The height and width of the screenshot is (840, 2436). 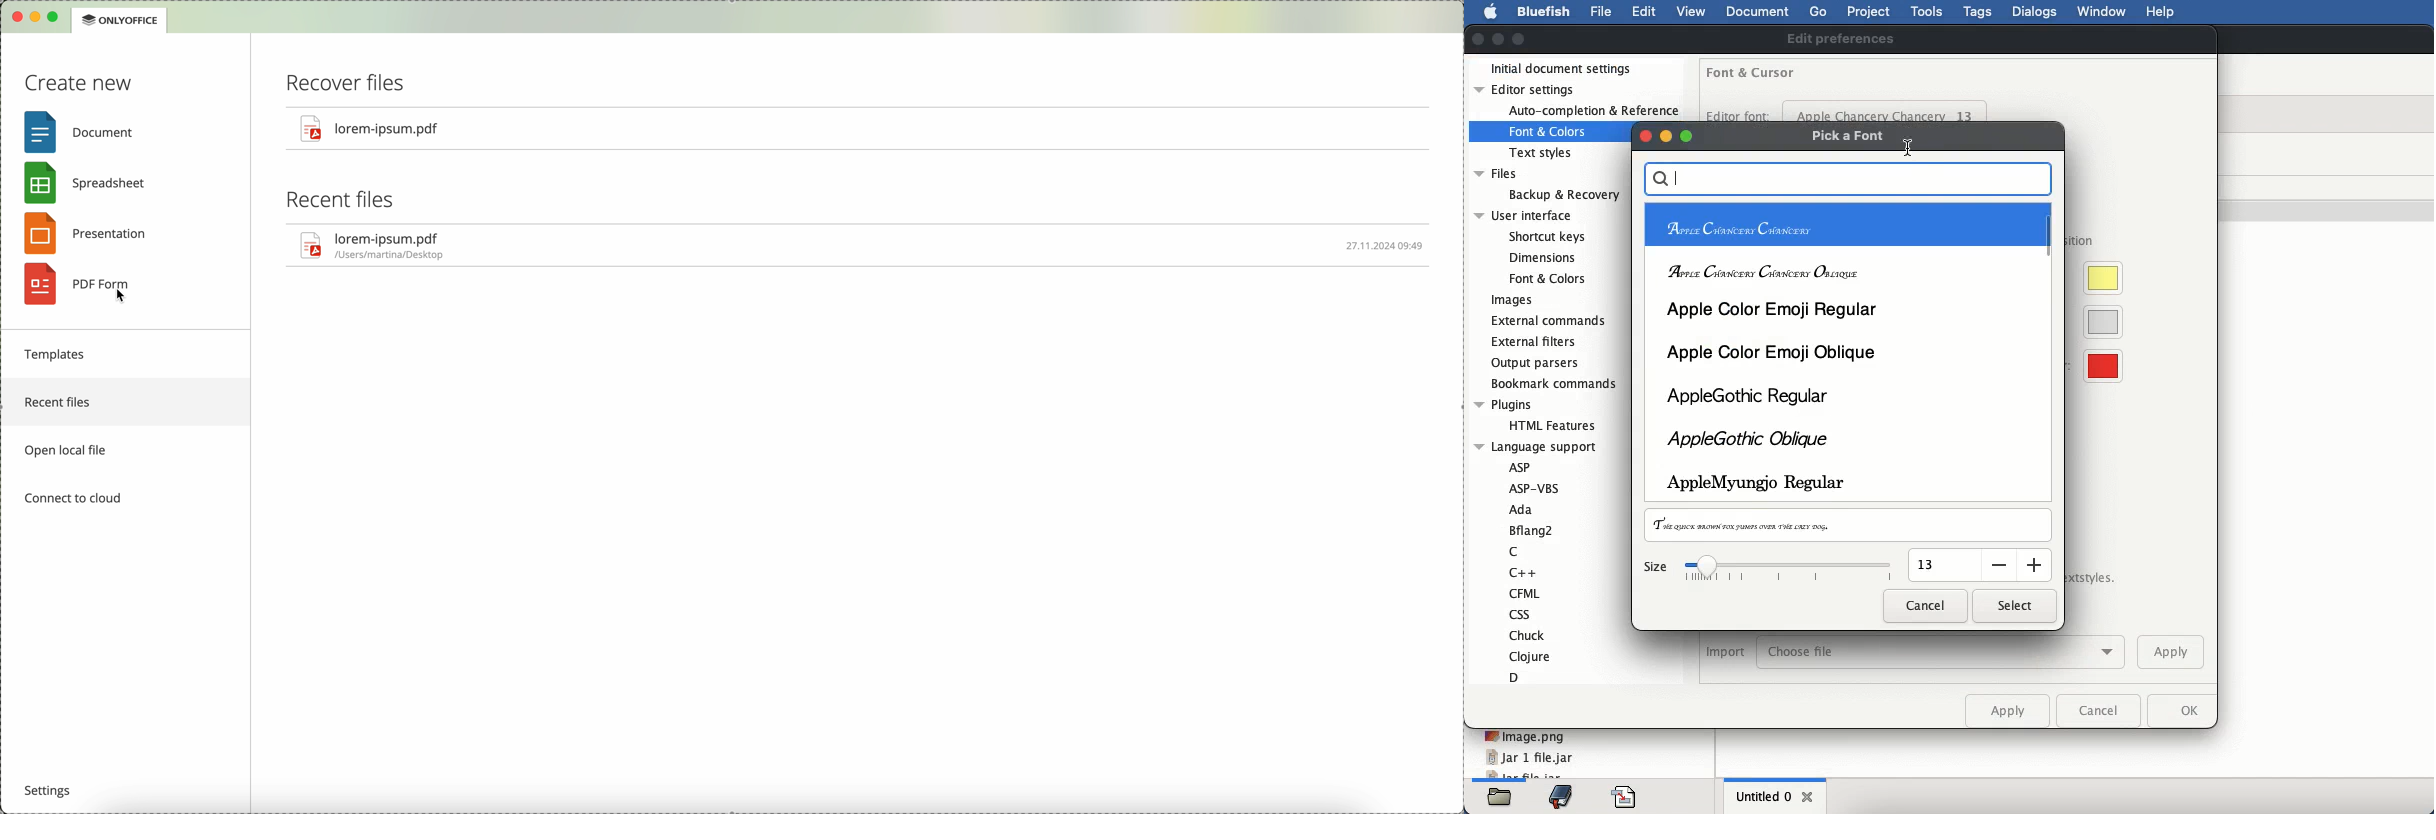 What do you see at coordinates (1525, 736) in the screenshot?
I see `image` at bounding box center [1525, 736].